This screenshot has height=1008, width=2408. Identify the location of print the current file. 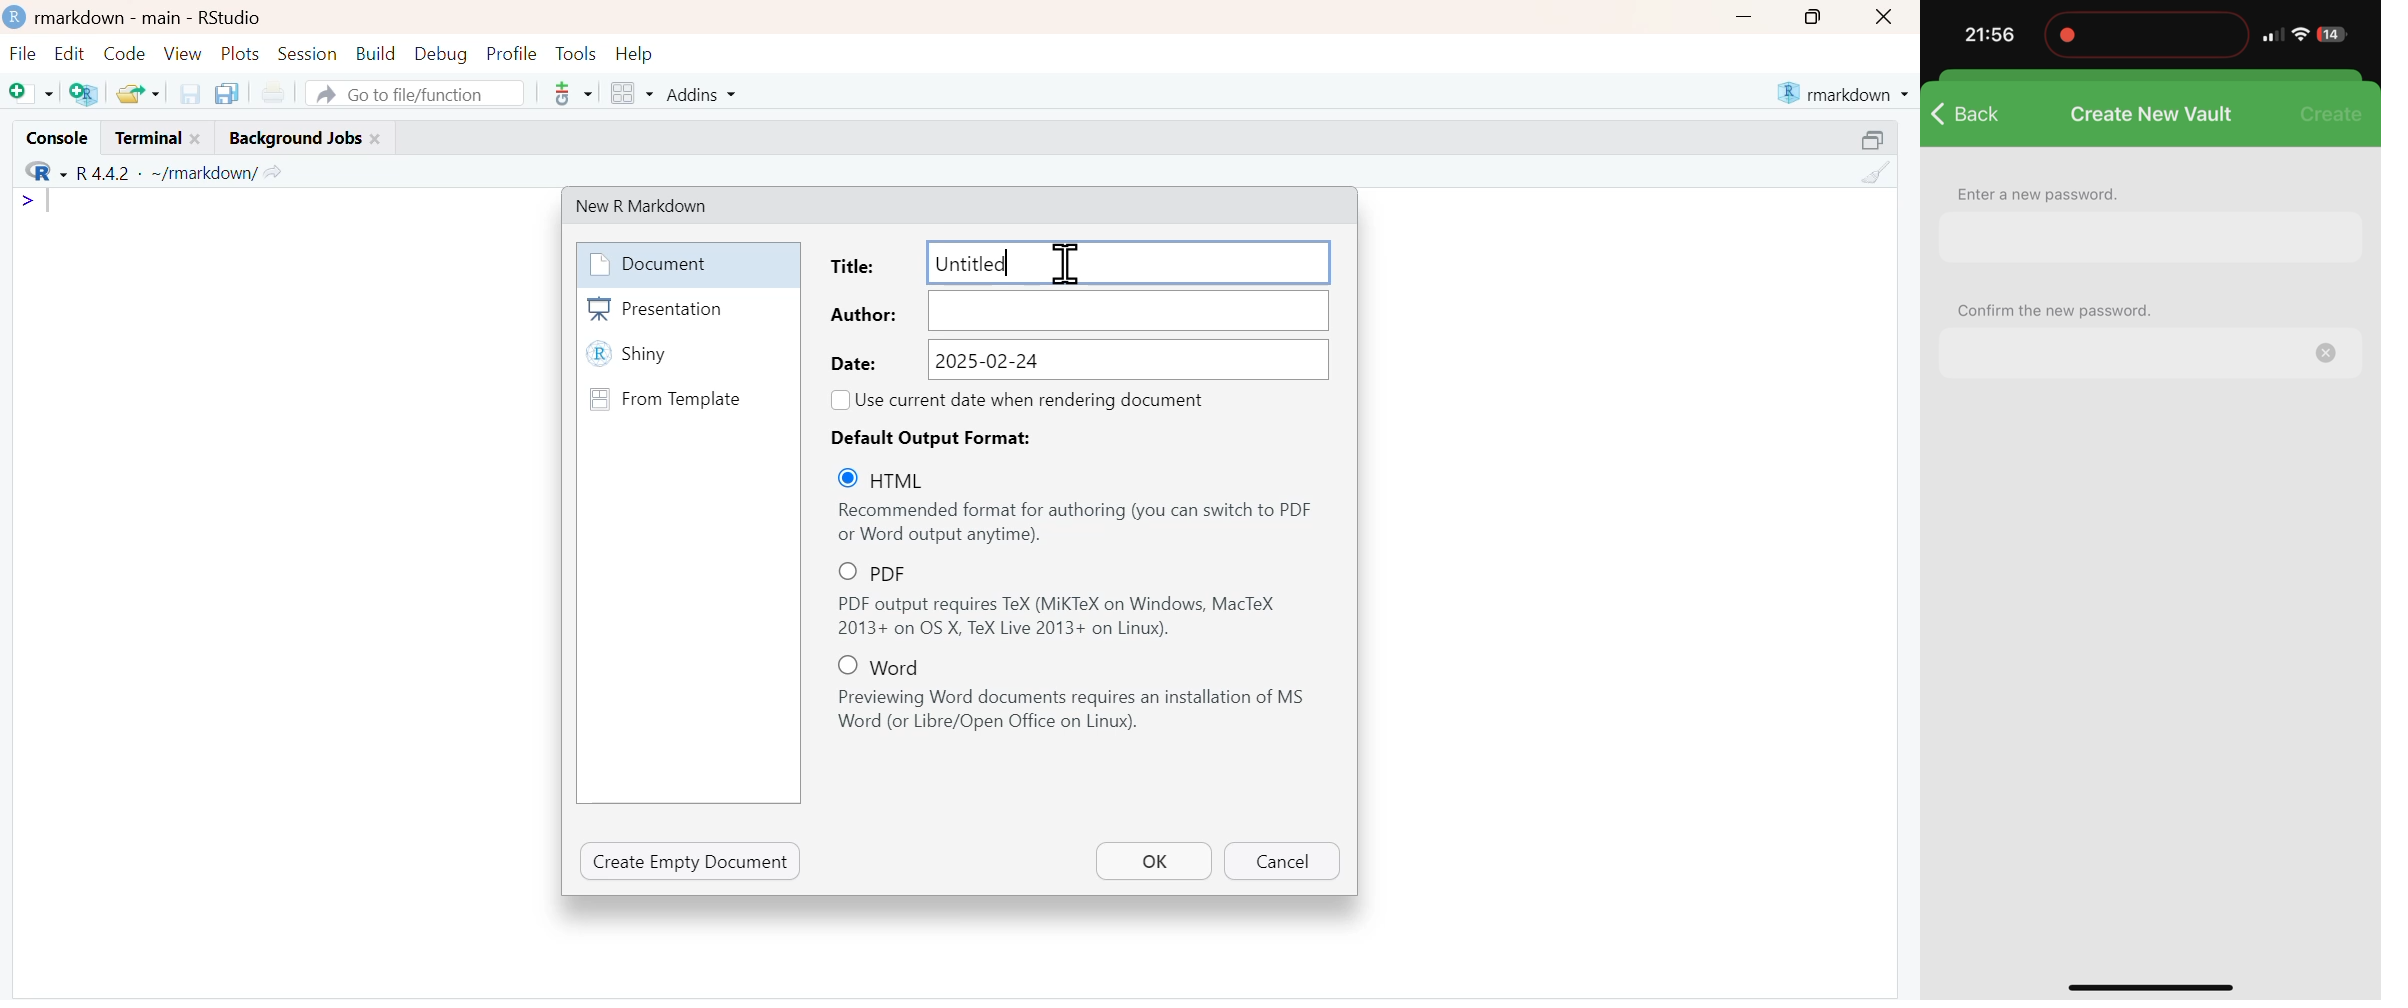
(273, 94).